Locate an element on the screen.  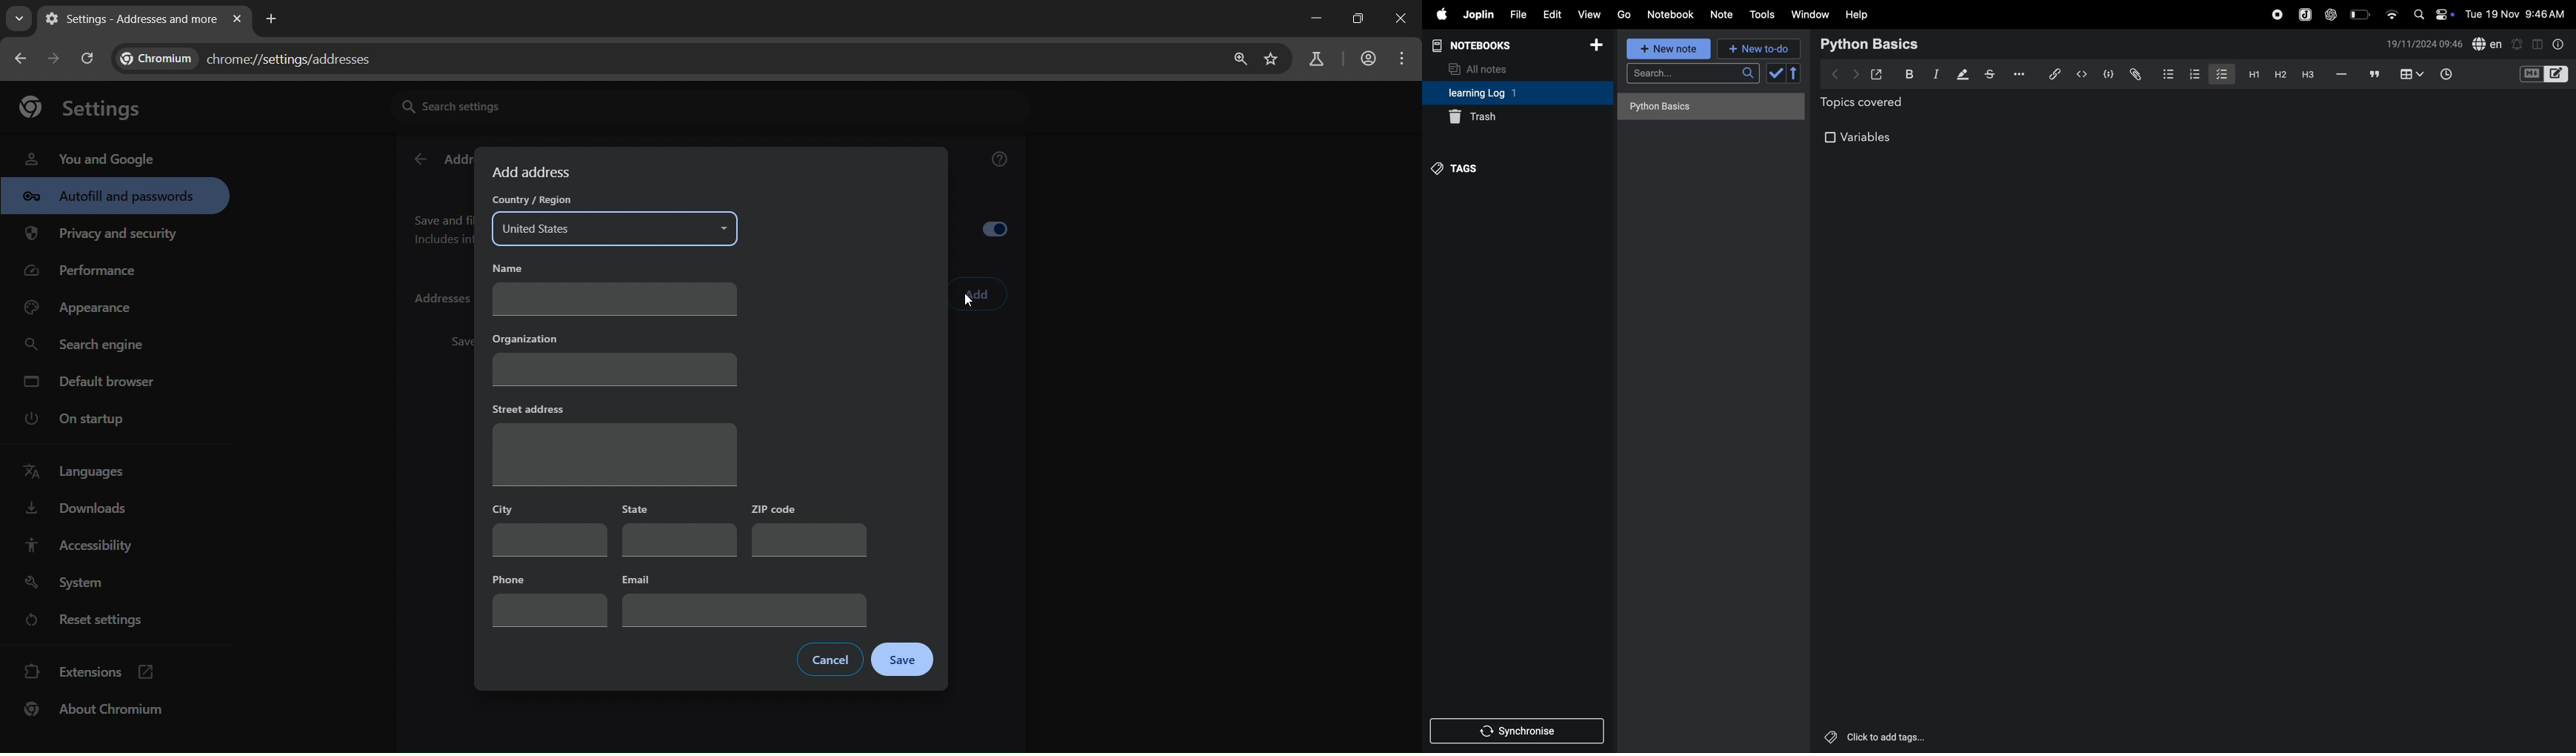
hyper link is located at coordinates (2053, 74).